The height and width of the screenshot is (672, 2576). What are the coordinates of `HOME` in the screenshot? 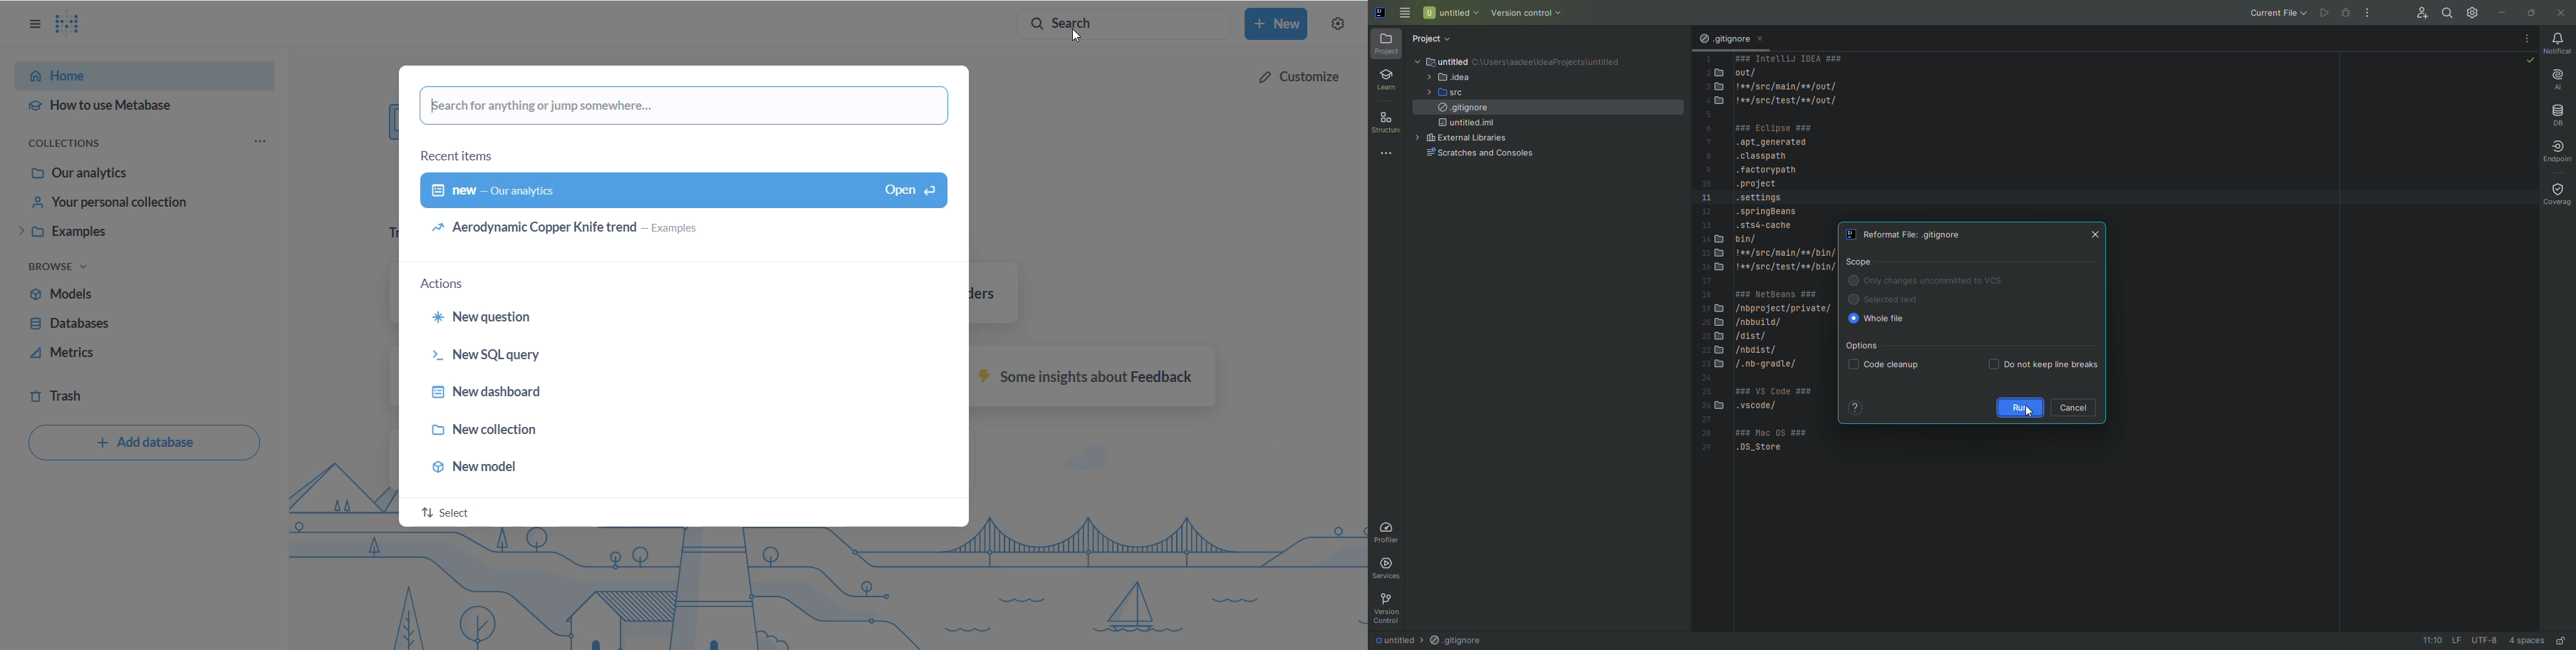 It's located at (139, 76).